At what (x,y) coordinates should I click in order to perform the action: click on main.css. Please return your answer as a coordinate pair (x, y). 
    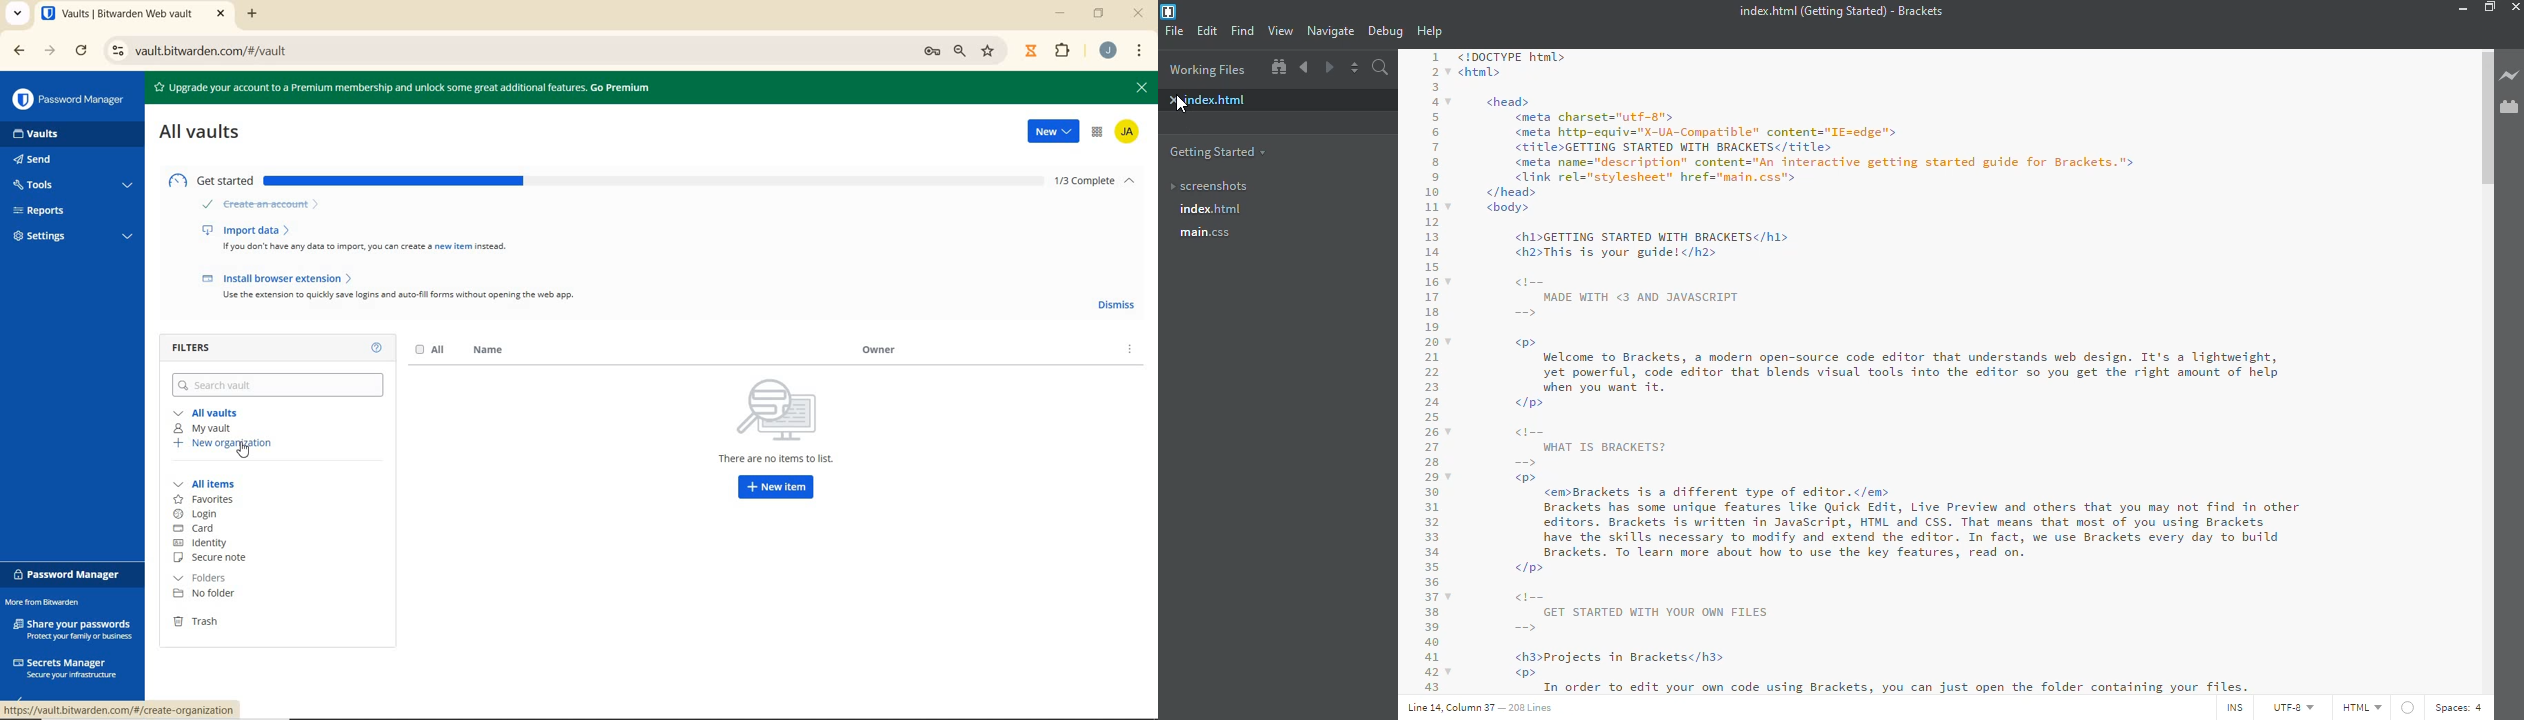
    Looking at the image, I should click on (1209, 233).